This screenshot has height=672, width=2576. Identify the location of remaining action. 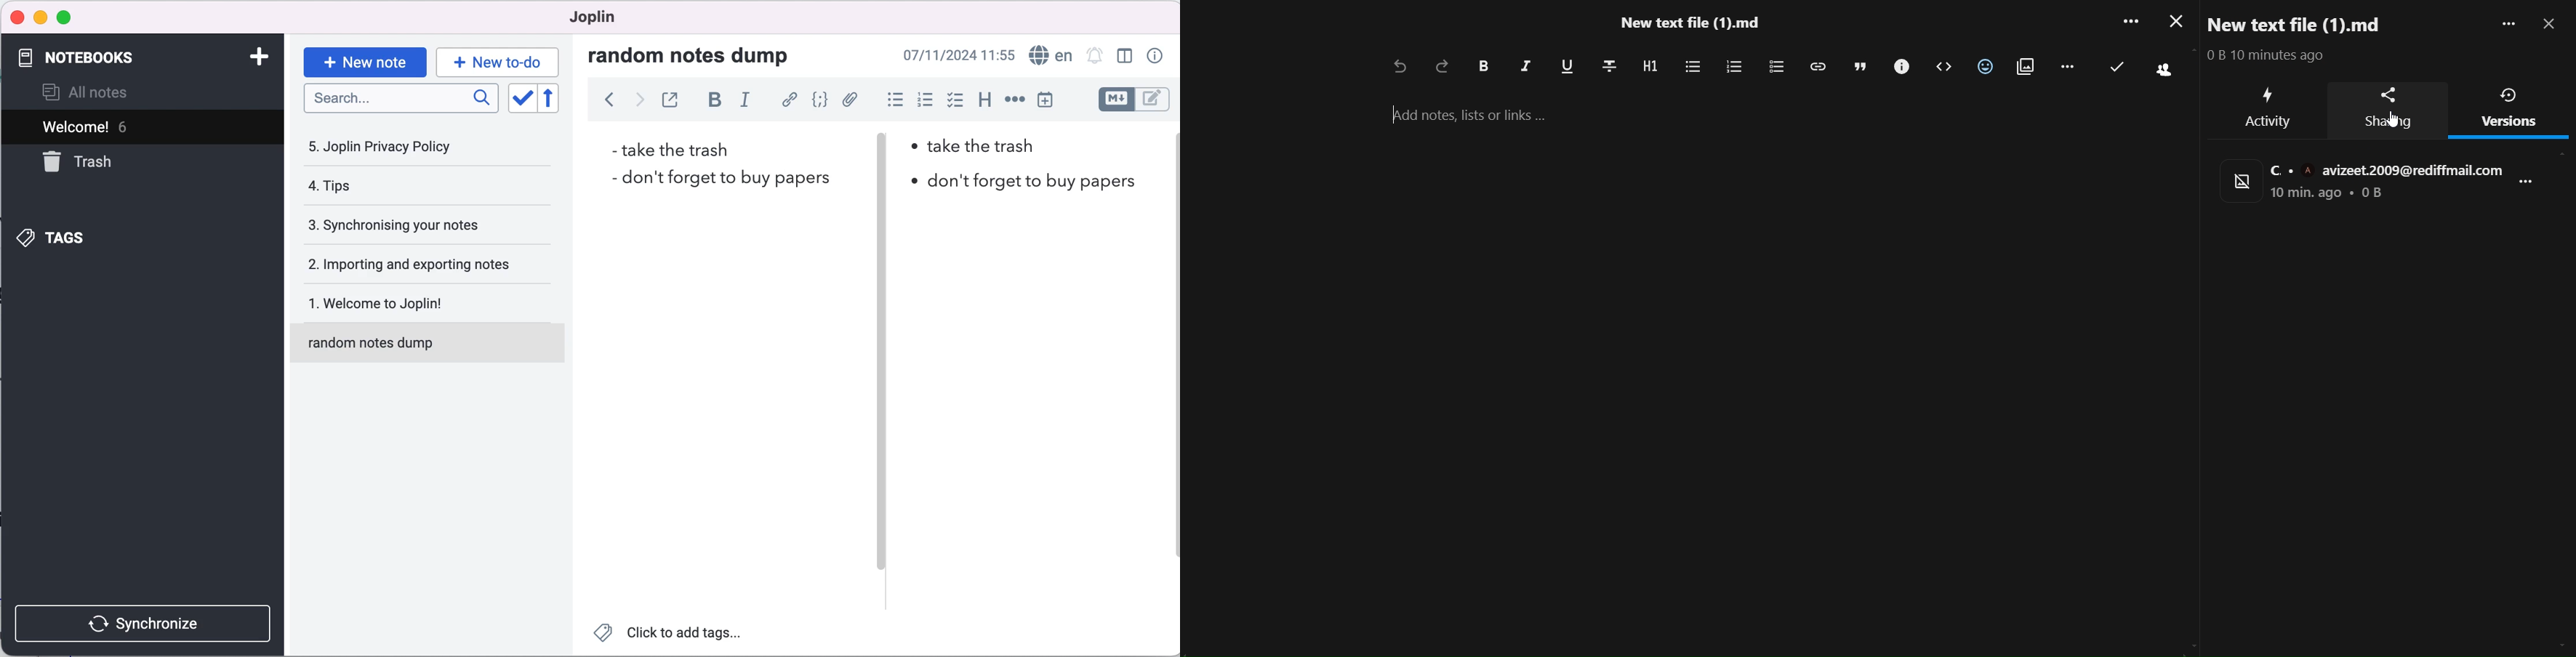
(2066, 65).